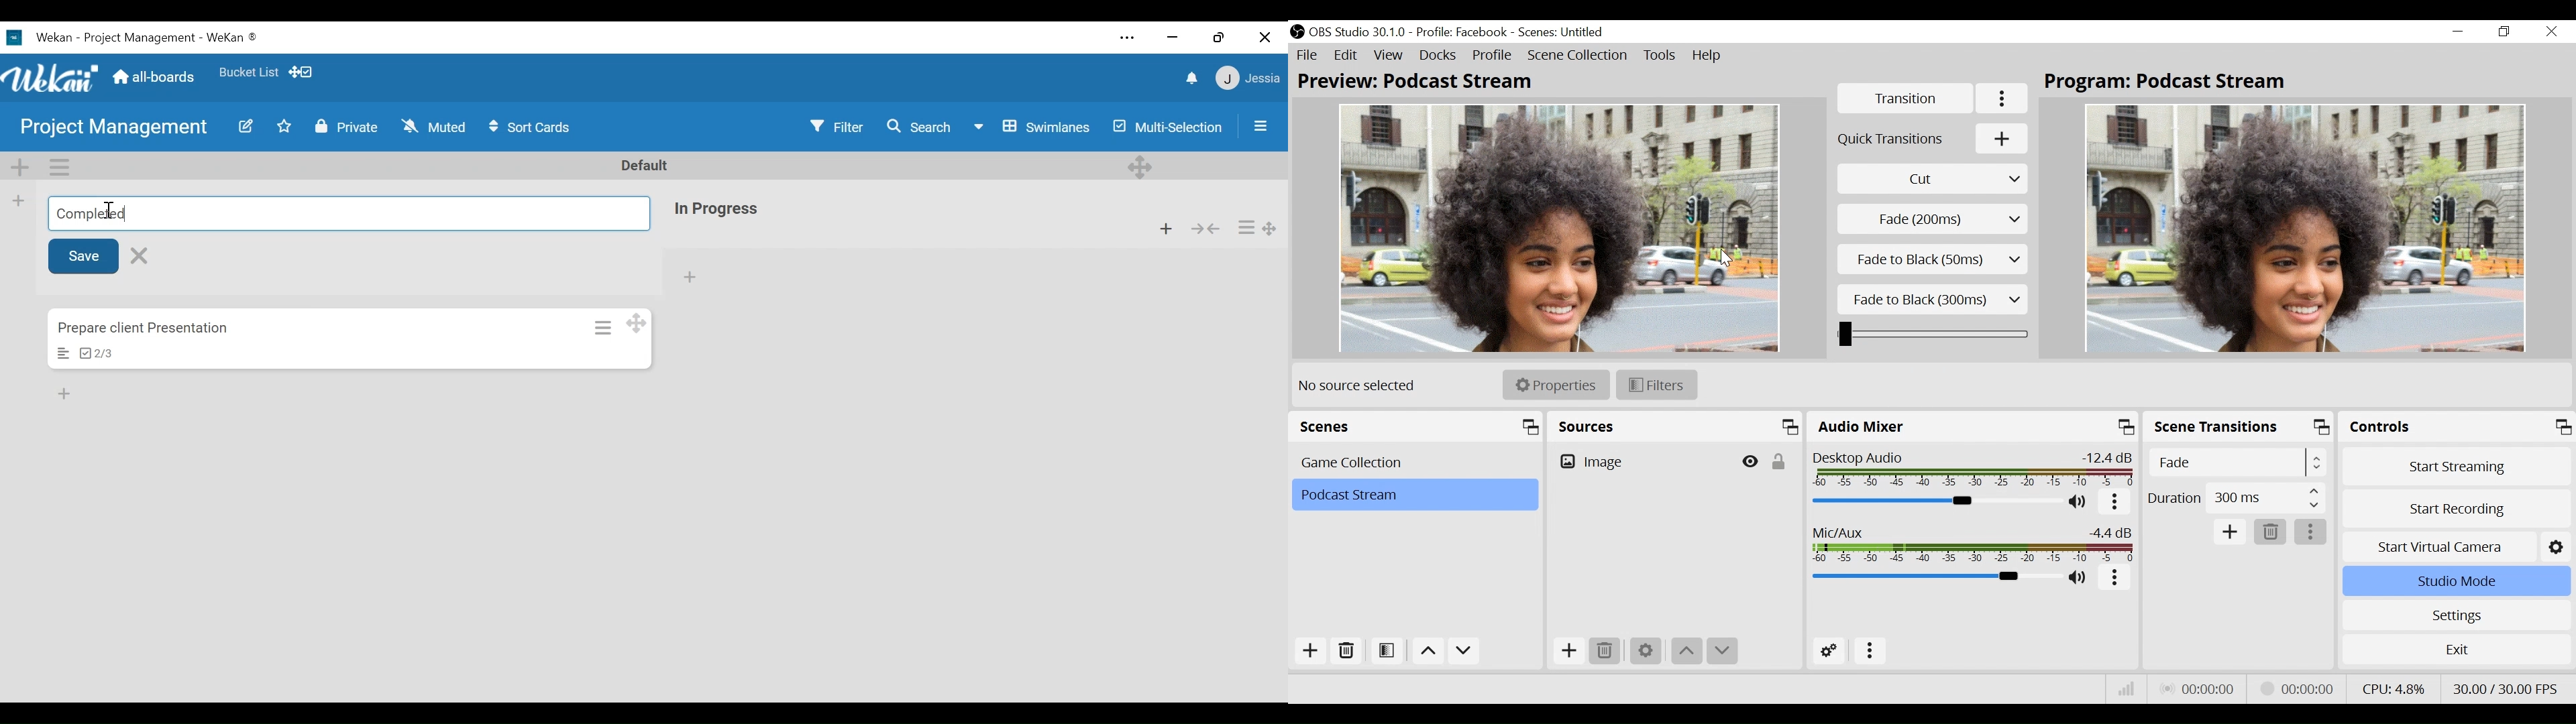 The width and height of the screenshot is (2576, 728). What do you see at coordinates (2457, 467) in the screenshot?
I see `Start Streaming` at bounding box center [2457, 467].